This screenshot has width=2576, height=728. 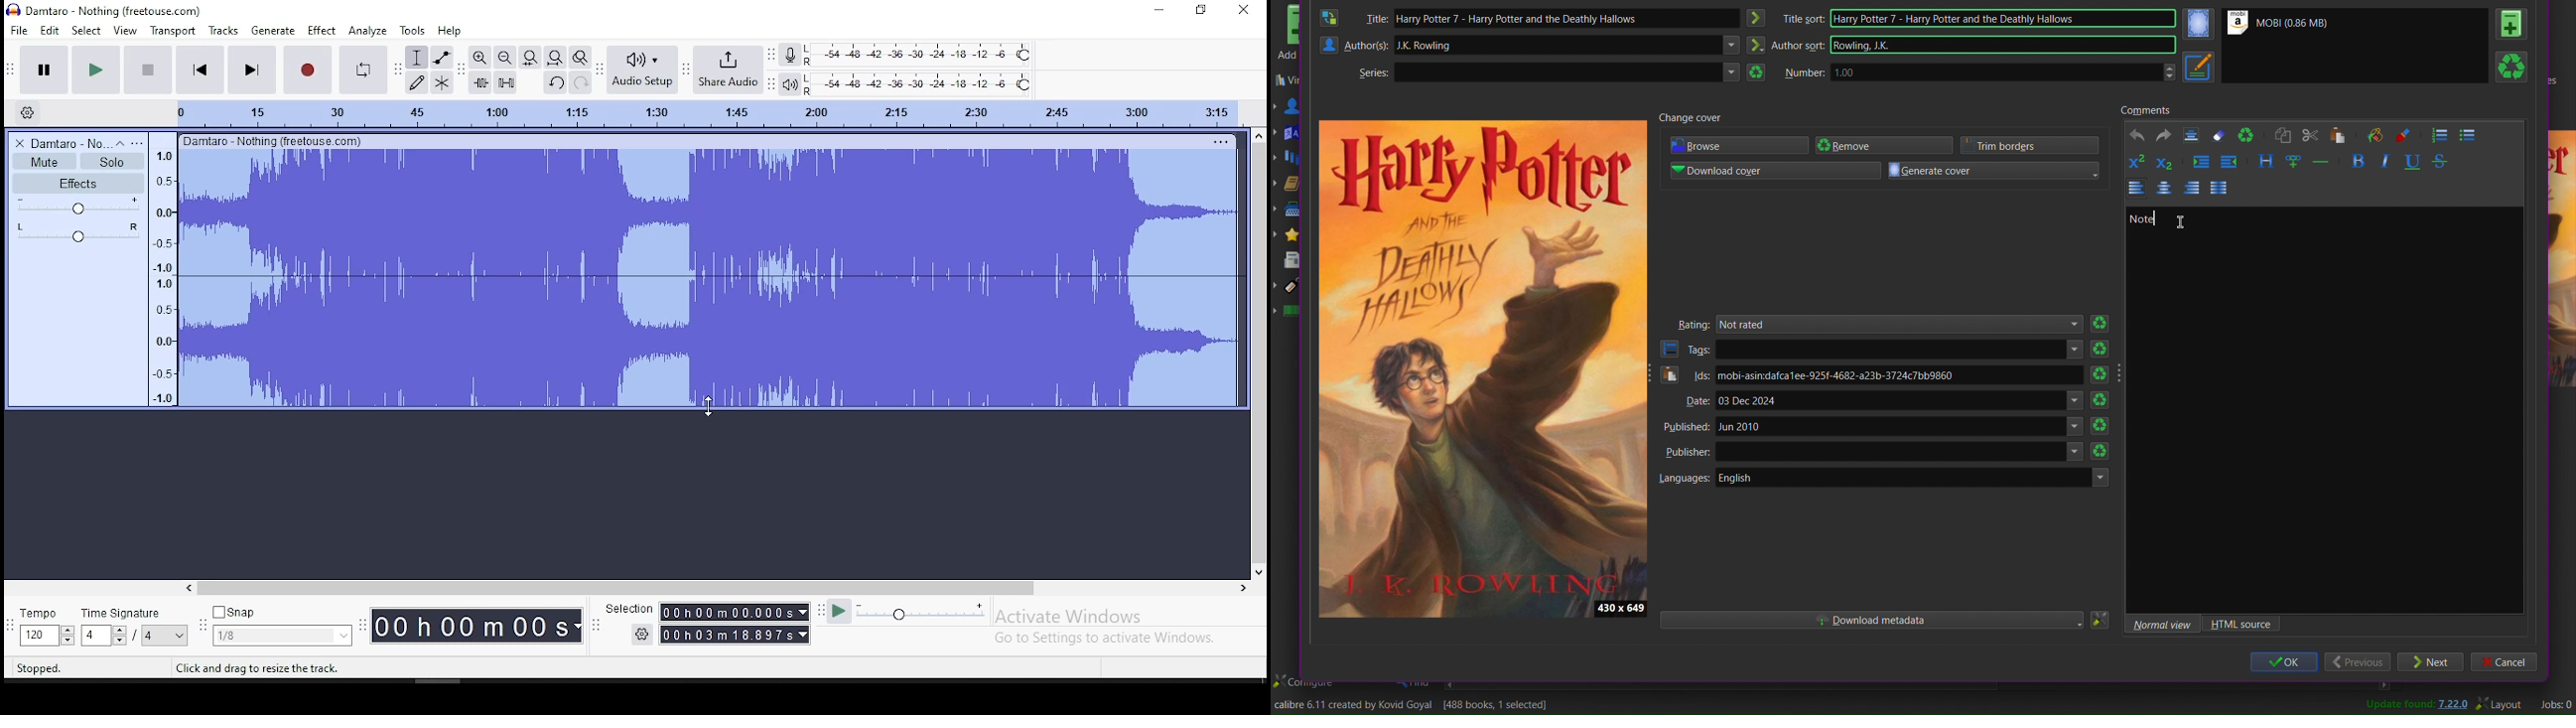 What do you see at coordinates (727, 612) in the screenshot?
I see `00h01m08.1539s` at bounding box center [727, 612].